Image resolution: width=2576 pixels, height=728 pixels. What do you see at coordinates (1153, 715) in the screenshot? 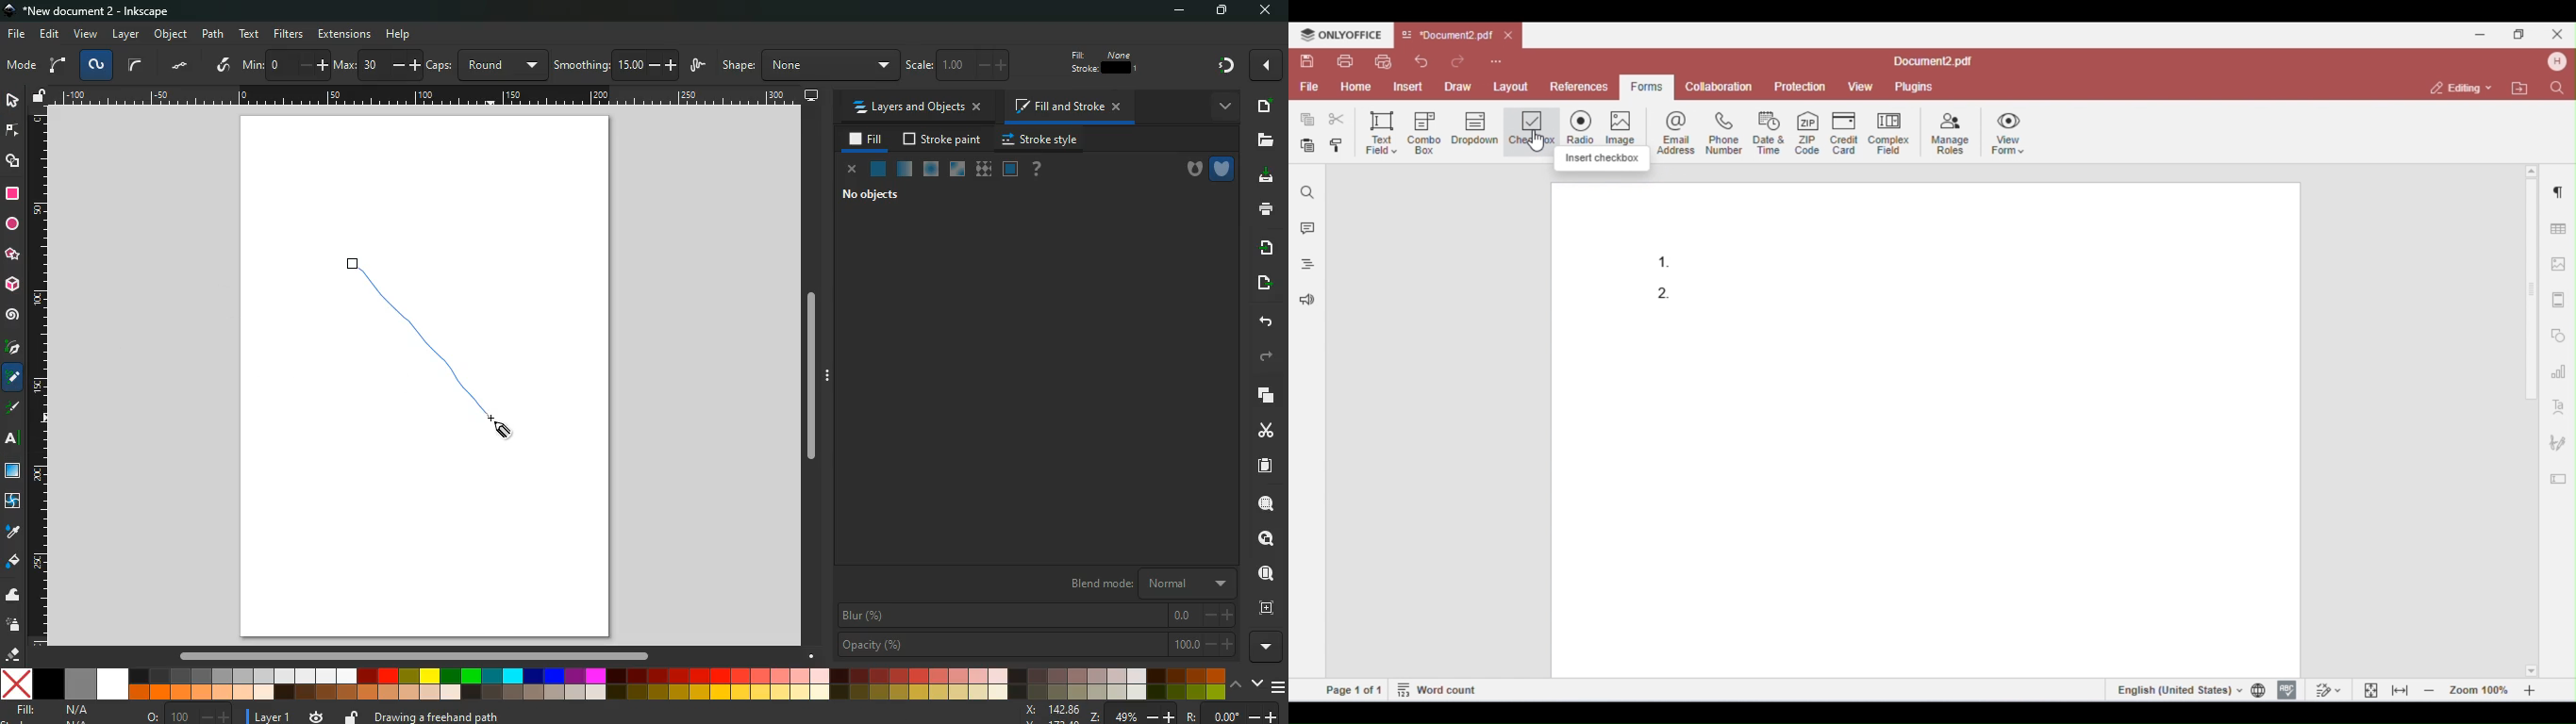
I see `zoom` at bounding box center [1153, 715].